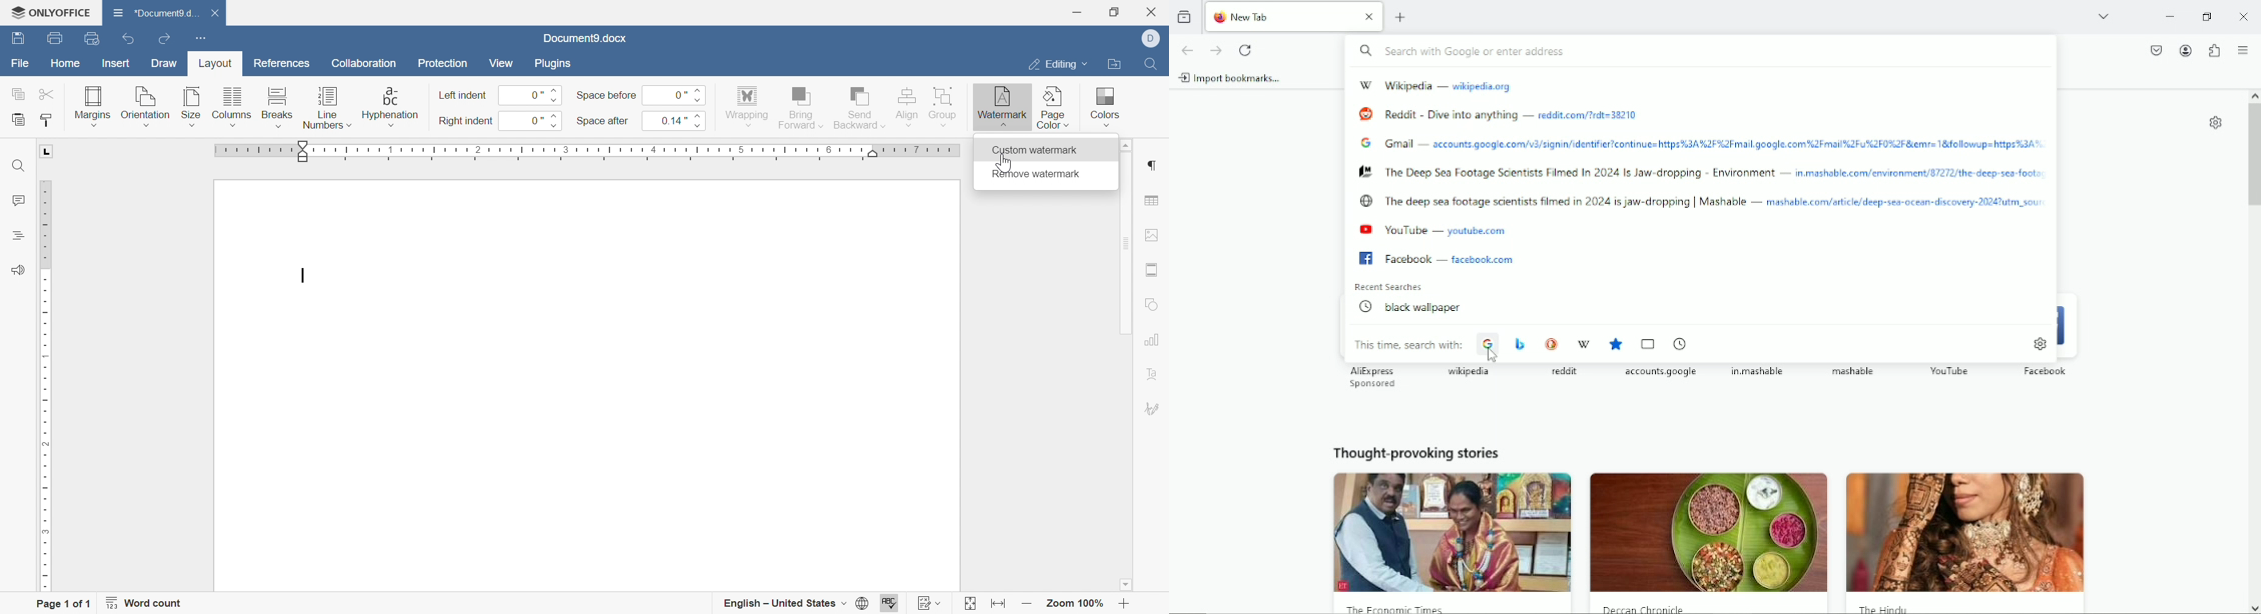 The width and height of the screenshot is (2268, 616). Describe the element at coordinates (113, 65) in the screenshot. I see `insert` at that location.